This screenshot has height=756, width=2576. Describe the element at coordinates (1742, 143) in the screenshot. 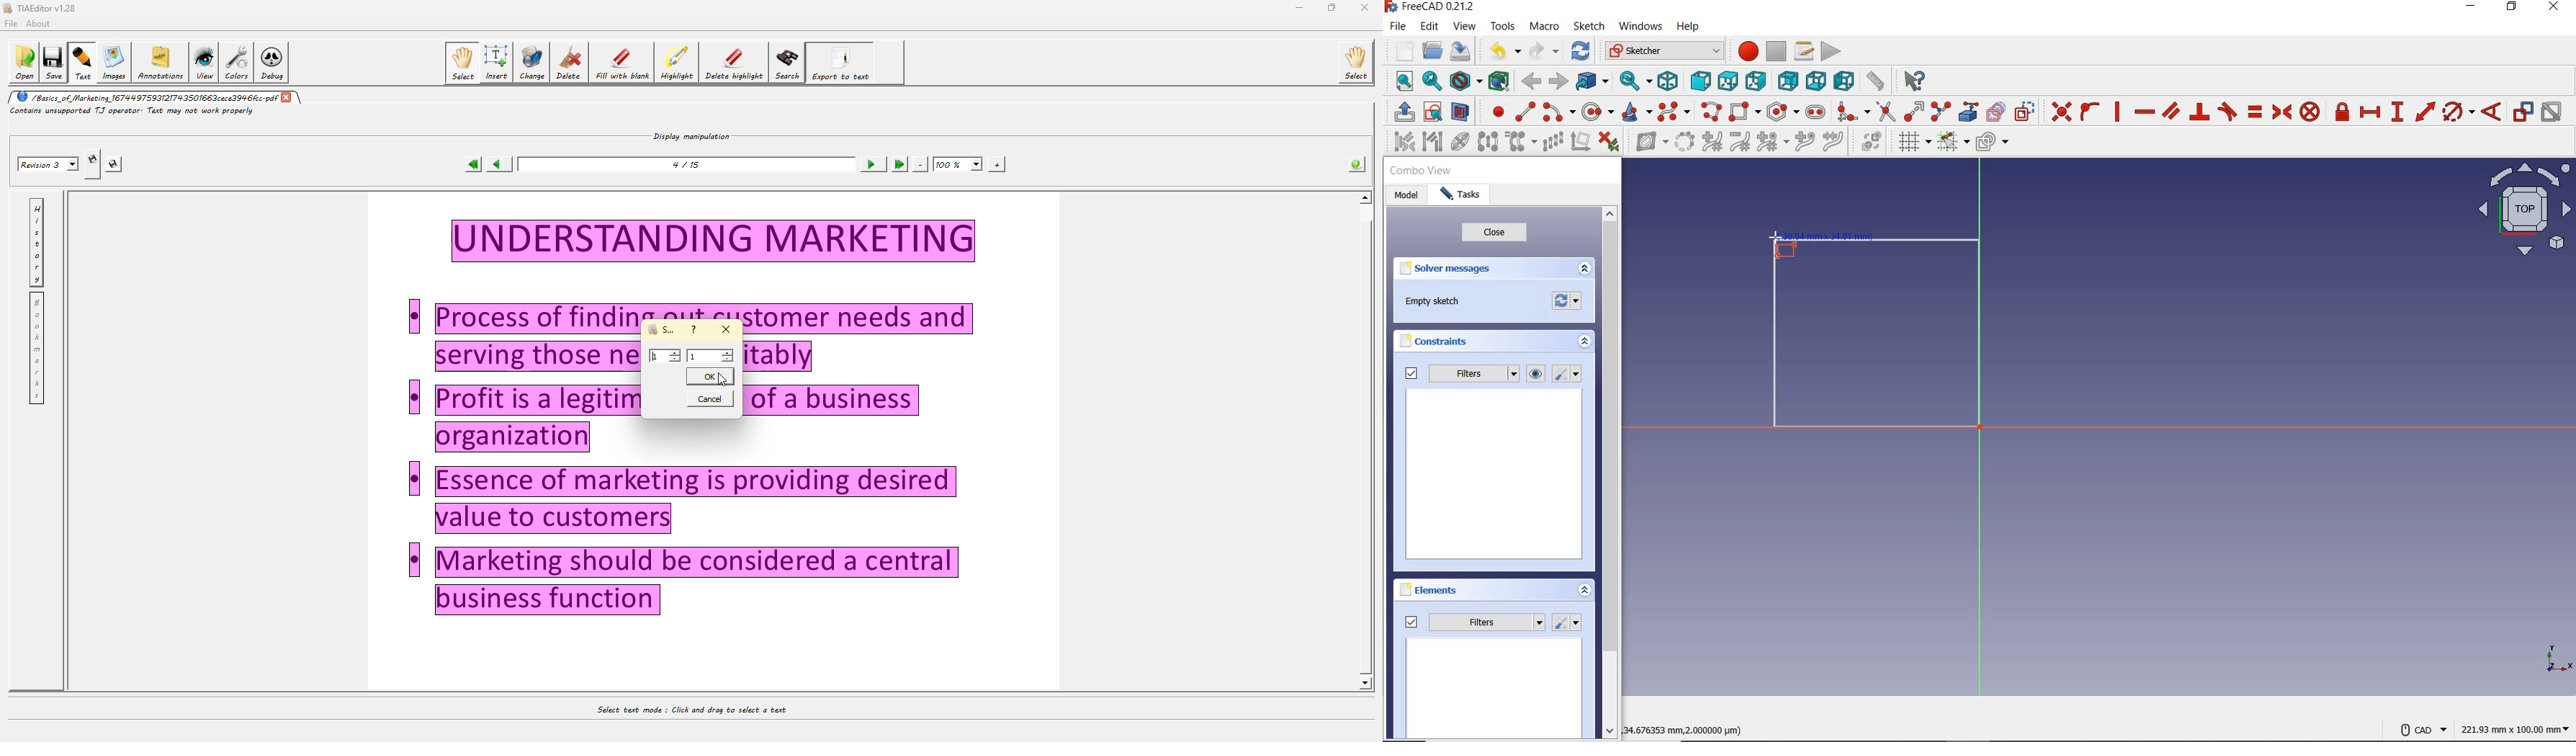

I see `decrease b-spline degree` at that location.